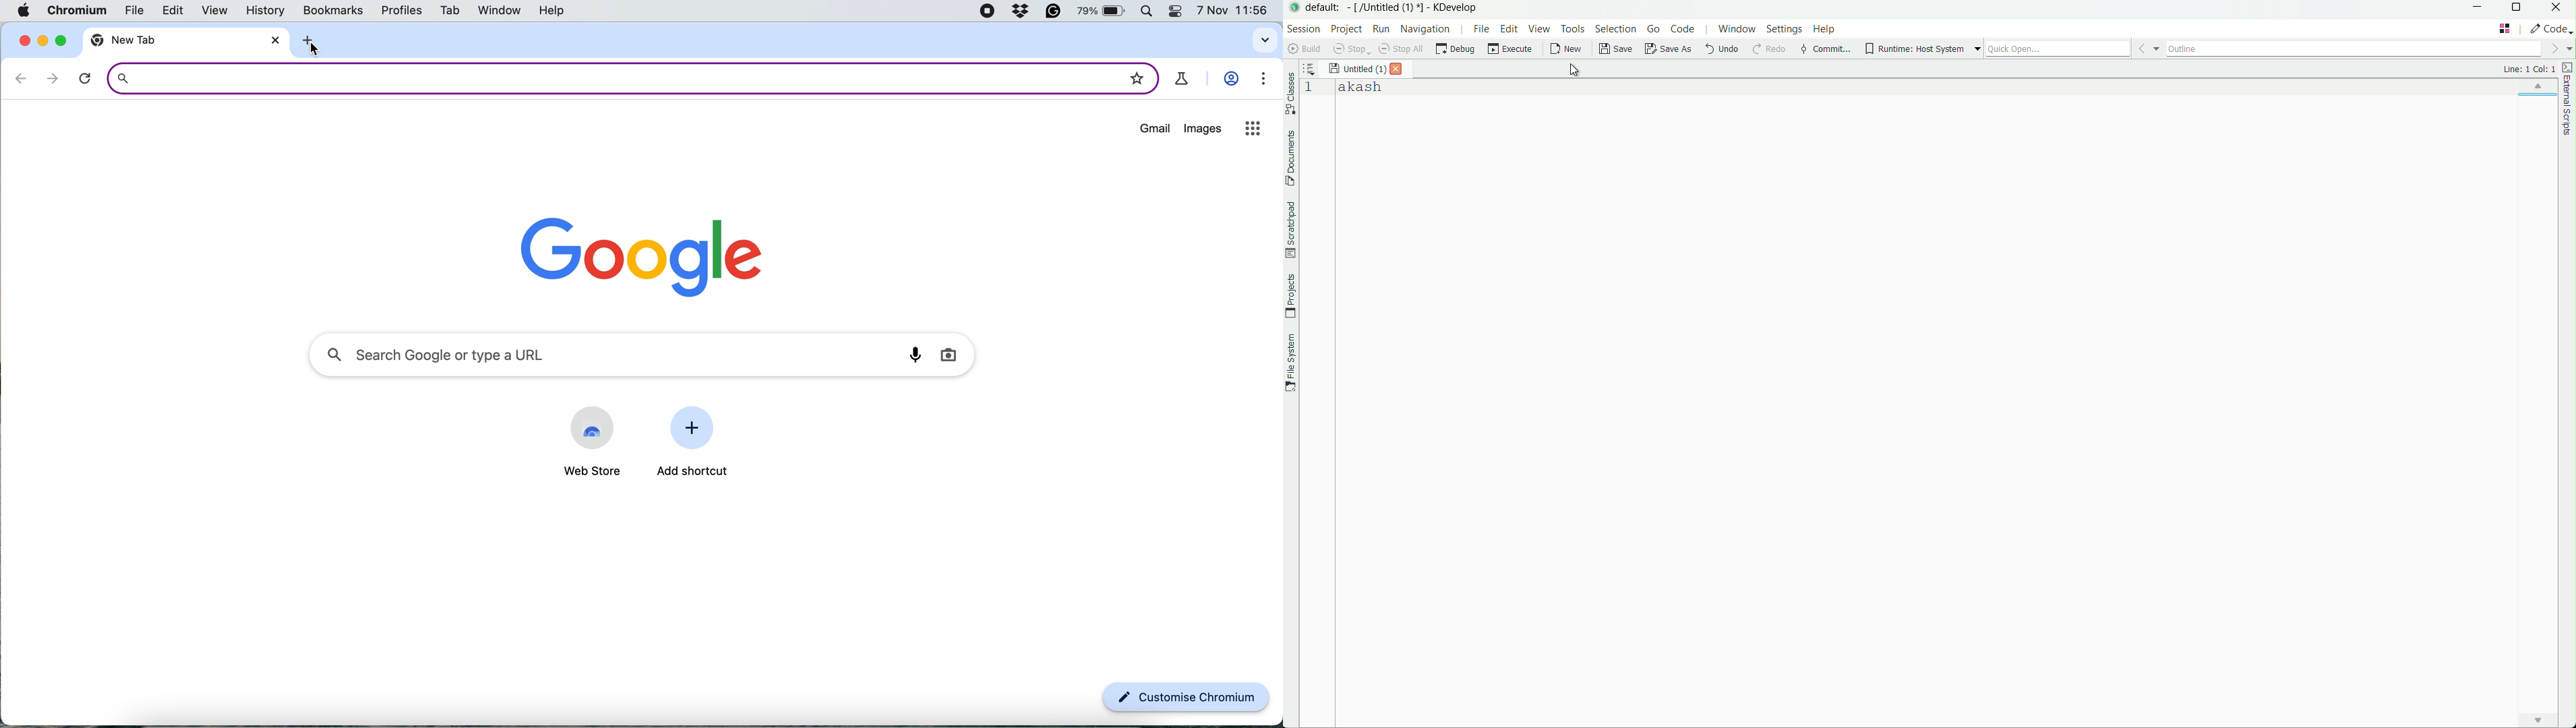  I want to click on projects, so click(1292, 297).